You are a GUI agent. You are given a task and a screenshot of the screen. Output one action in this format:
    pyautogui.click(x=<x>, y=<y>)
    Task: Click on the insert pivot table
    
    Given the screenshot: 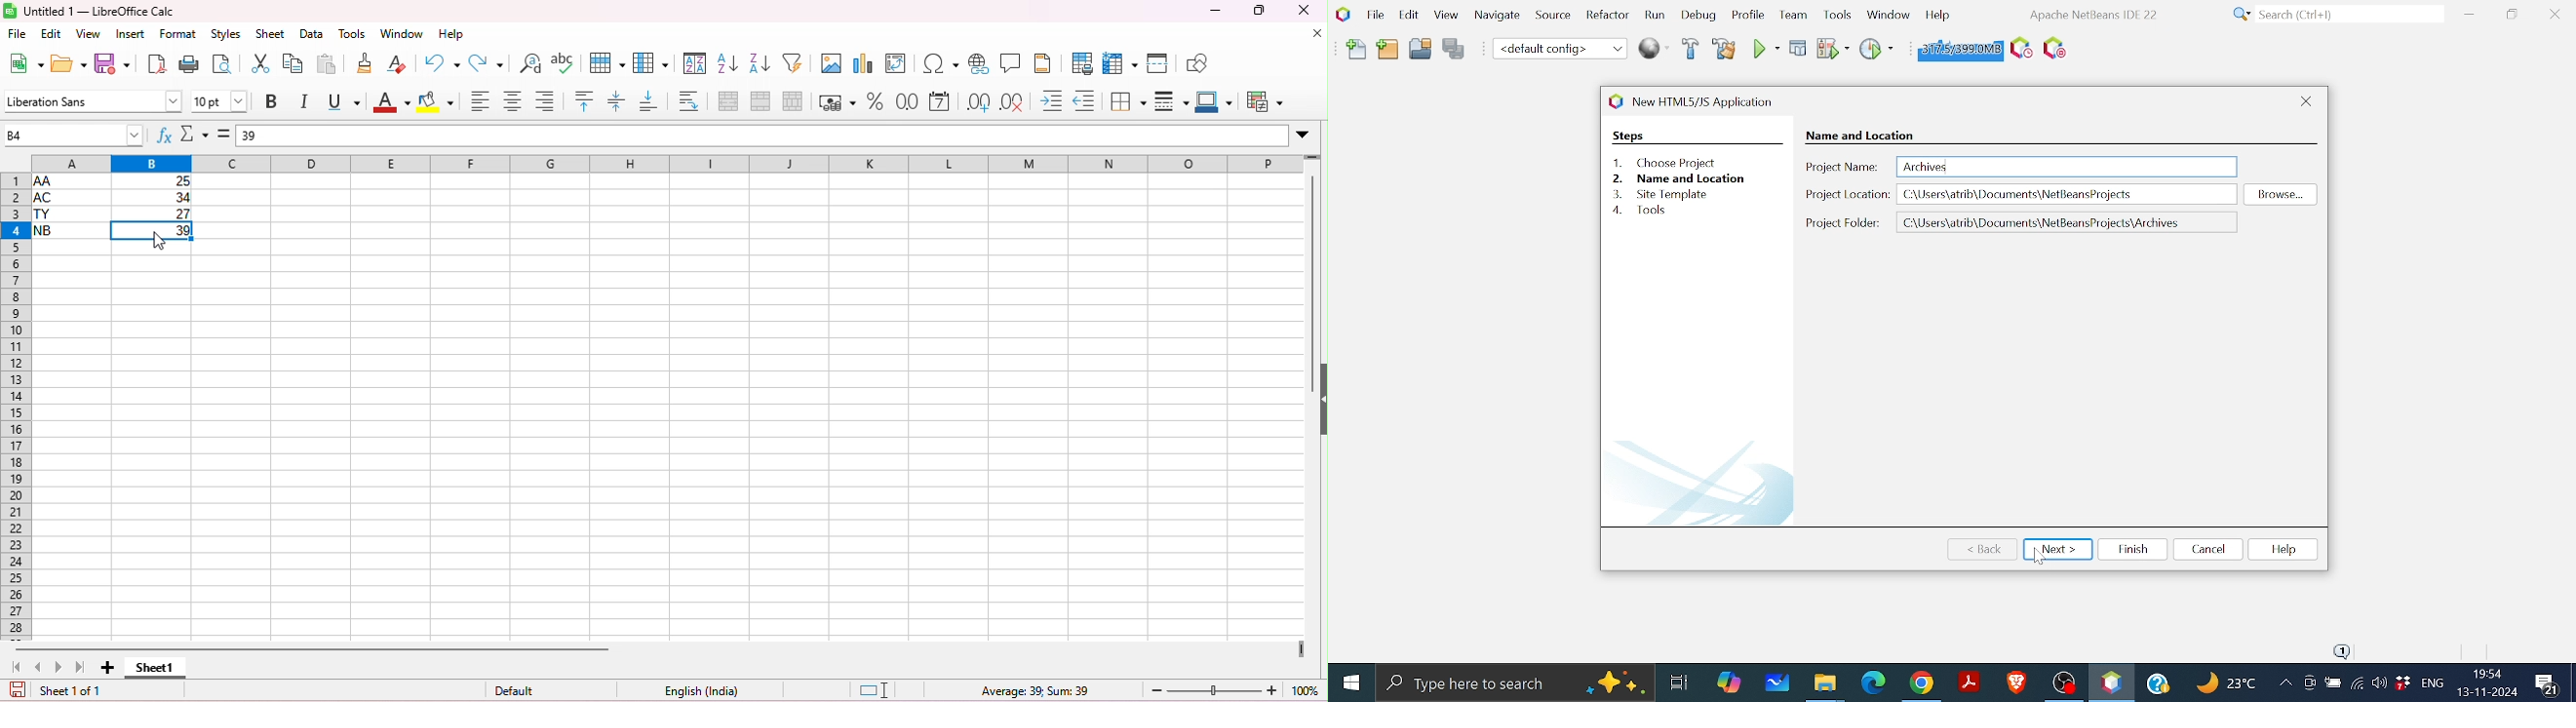 What is the action you would take?
    pyautogui.click(x=899, y=62)
    